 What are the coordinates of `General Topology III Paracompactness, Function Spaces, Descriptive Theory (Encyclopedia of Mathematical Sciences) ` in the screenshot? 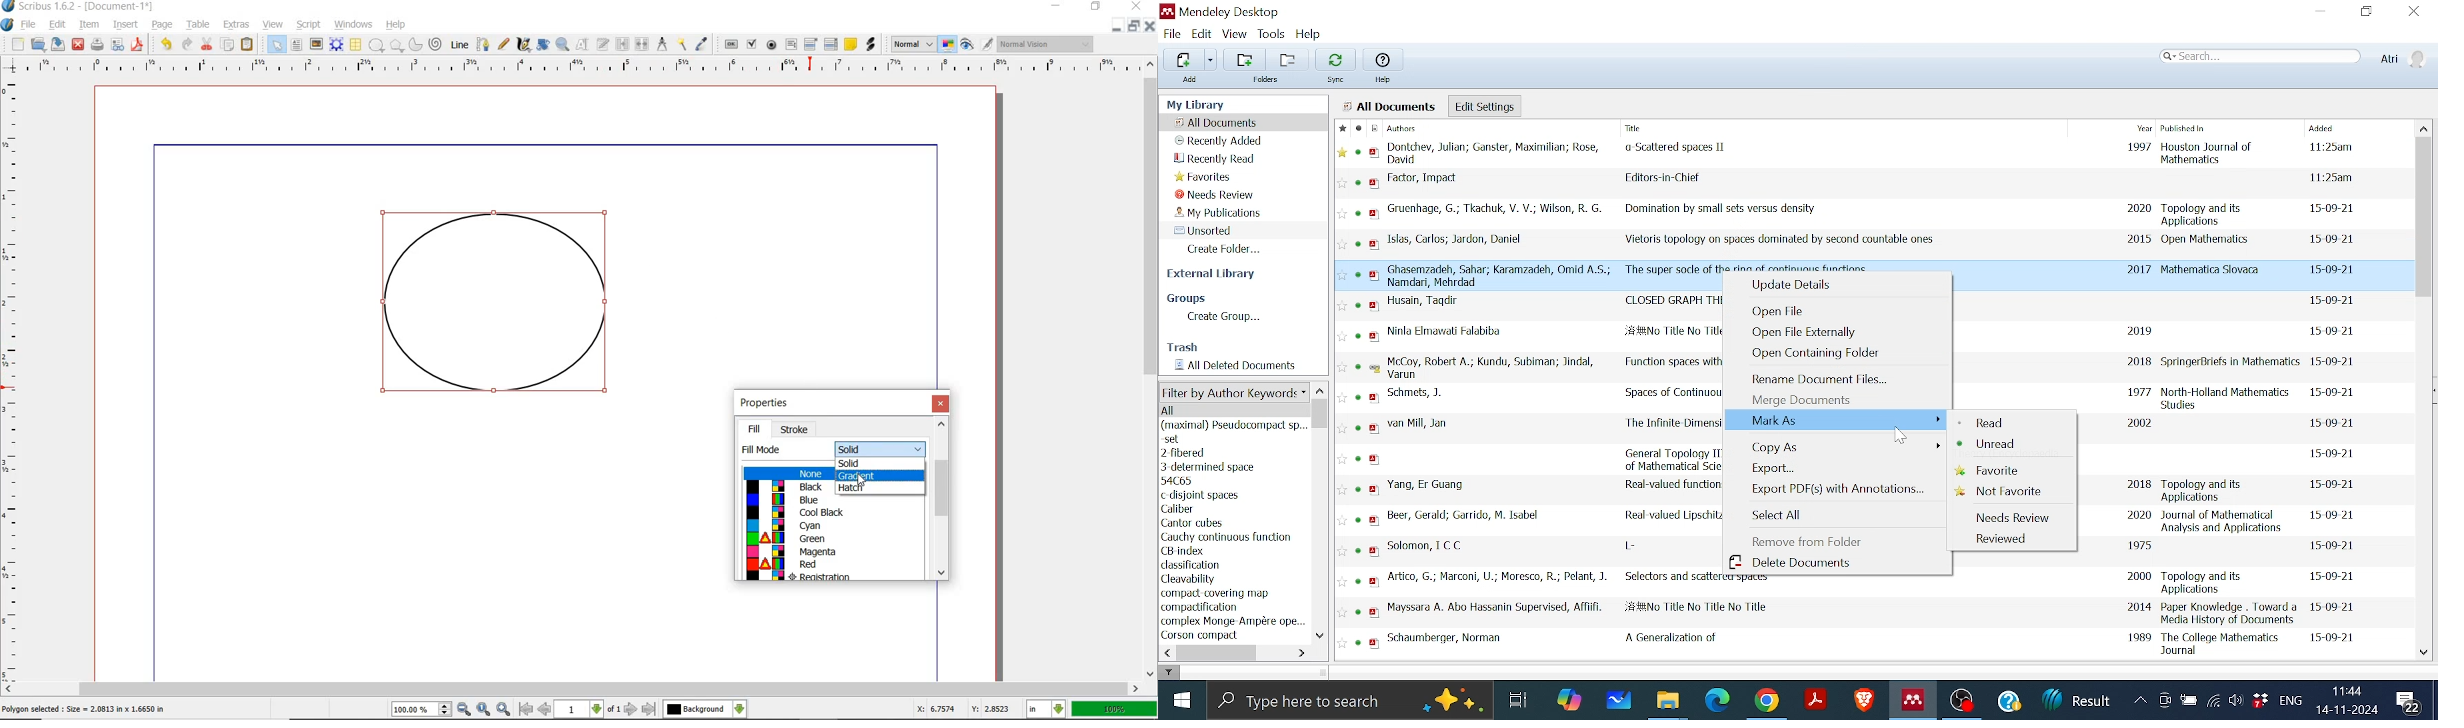 It's located at (1530, 459).